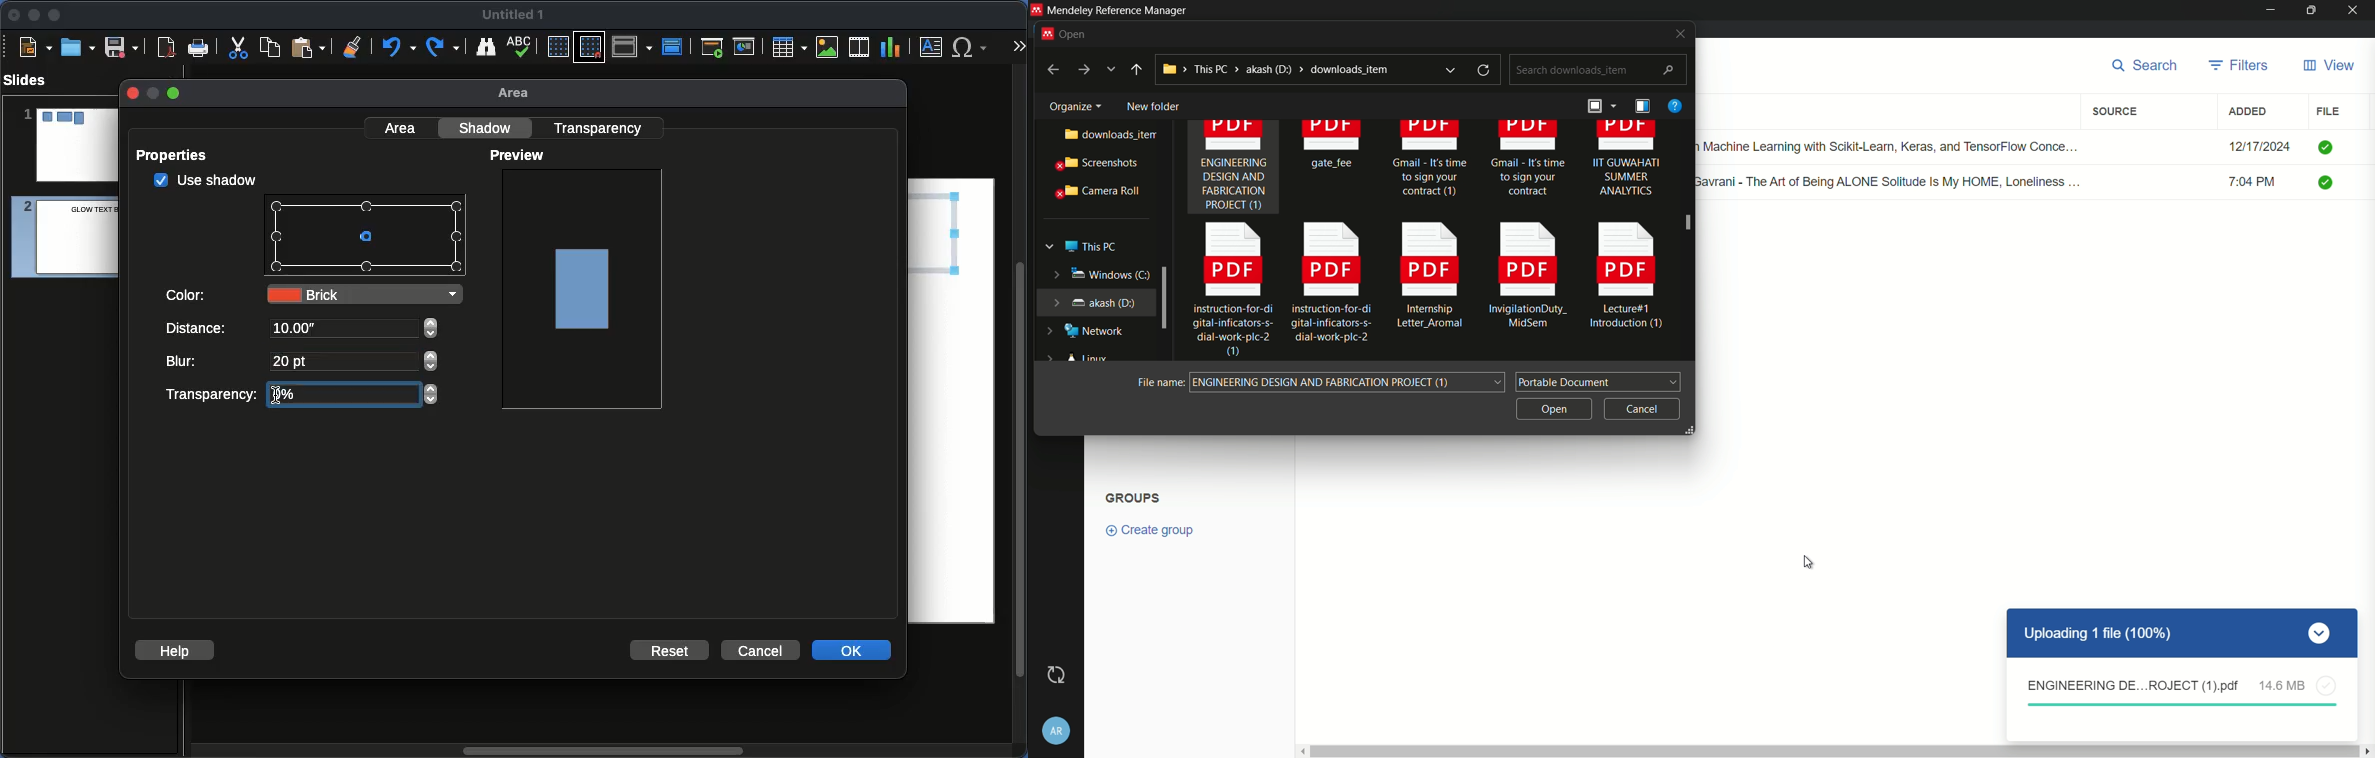 This screenshot has width=2380, height=784. I want to click on added, so click(2249, 112).